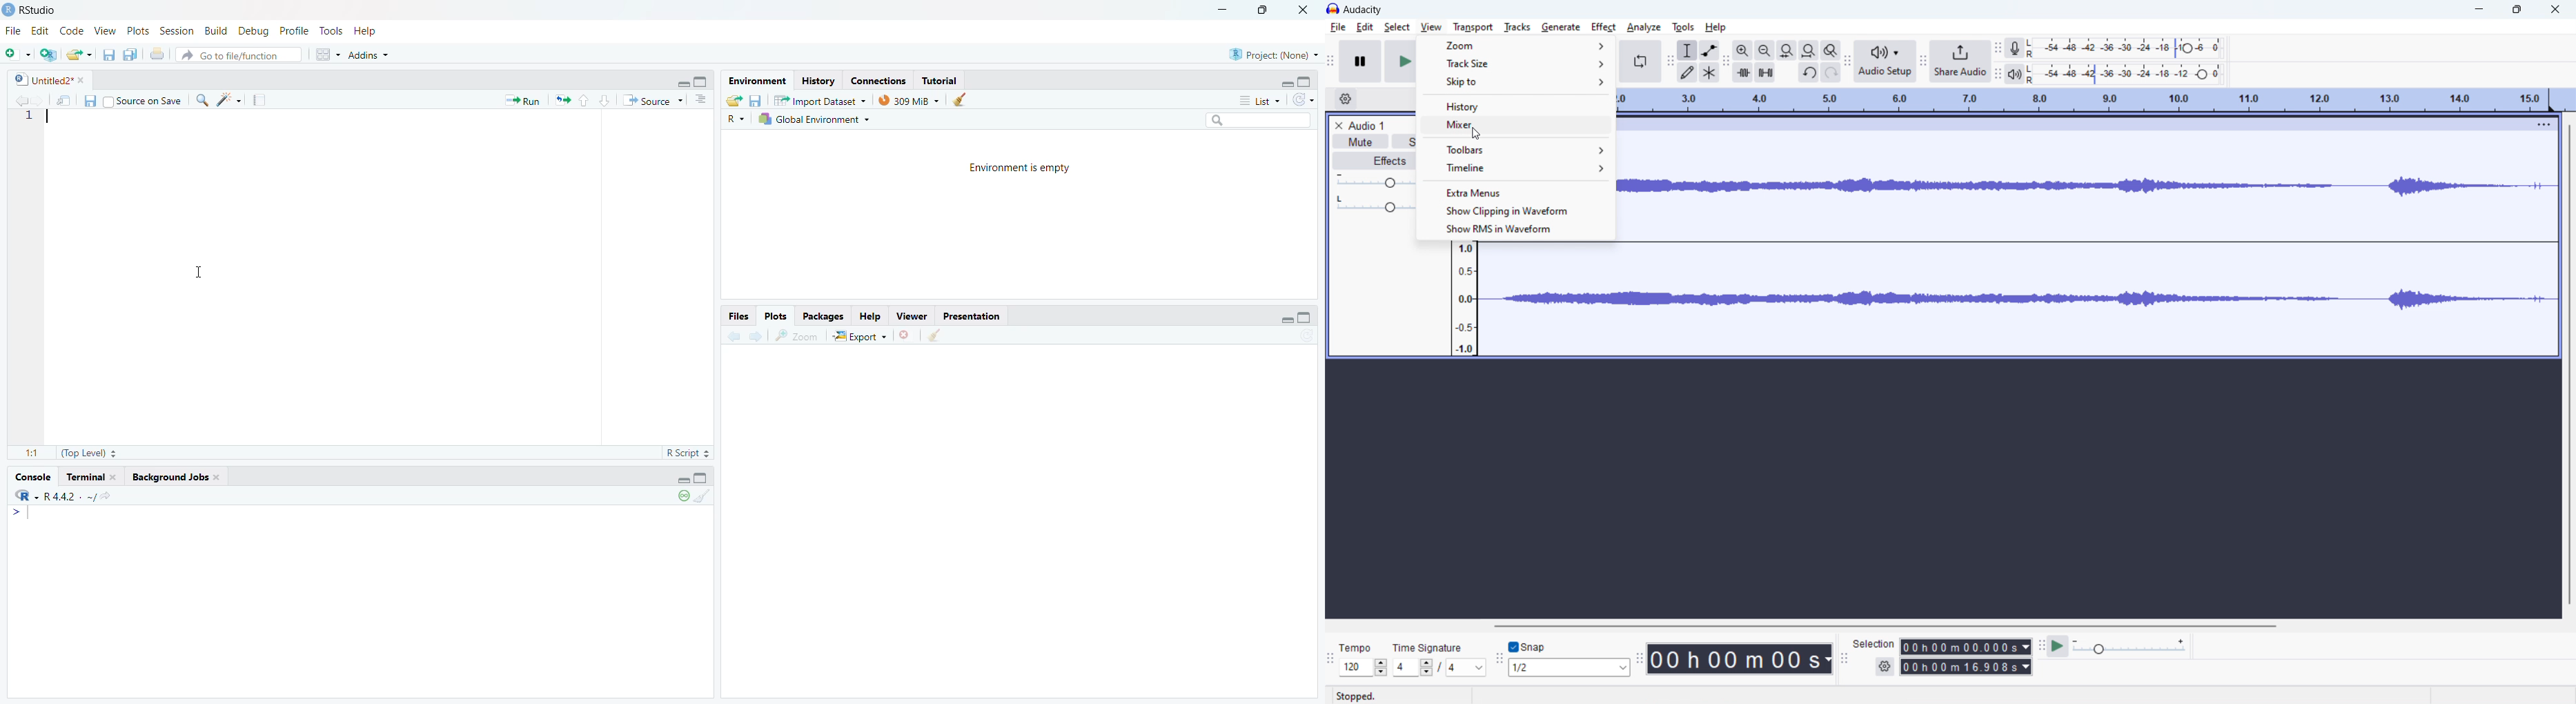 Image resolution: width=2576 pixels, height=728 pixels. What do you see at coordinates (2093, 98) in the screenshot?
I see `timeline` at bounding box center [2093, 98].